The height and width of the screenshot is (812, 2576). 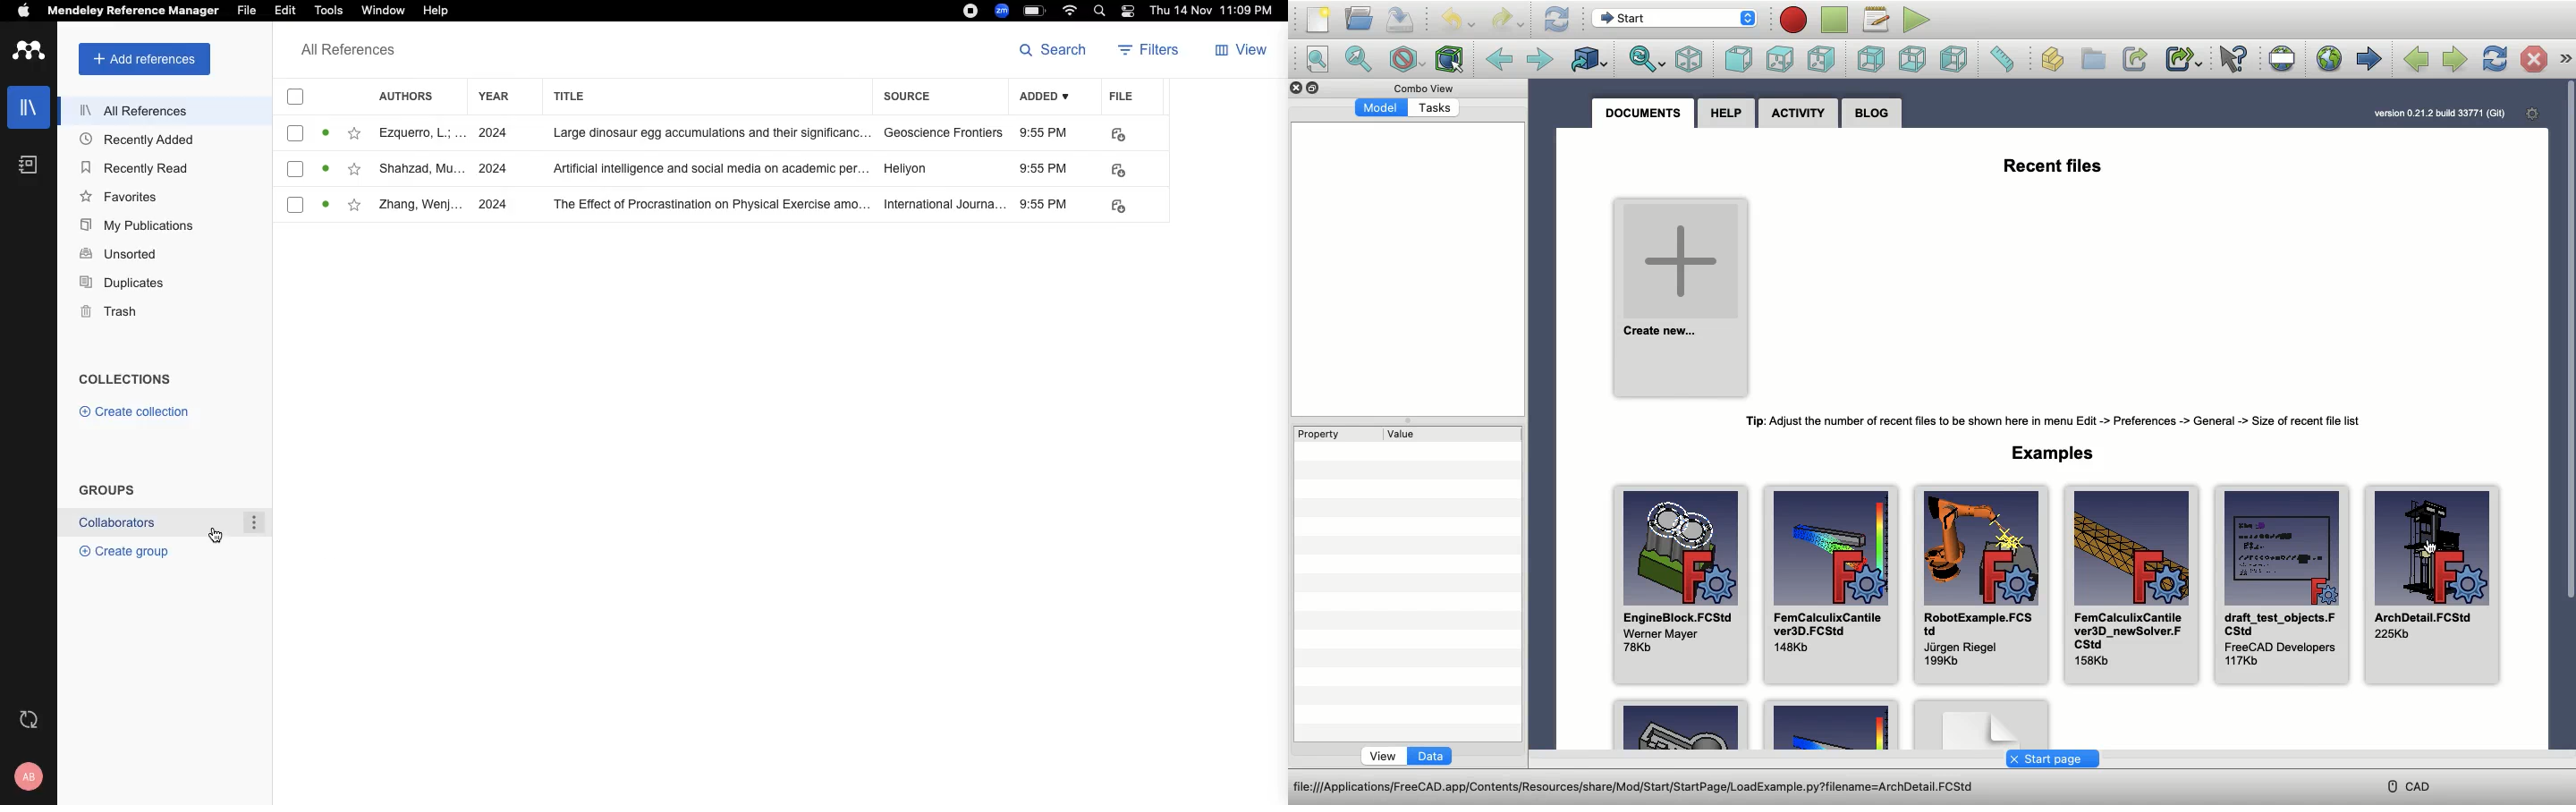 I want to click on Go to linked object, so click(x=1589, y=57).